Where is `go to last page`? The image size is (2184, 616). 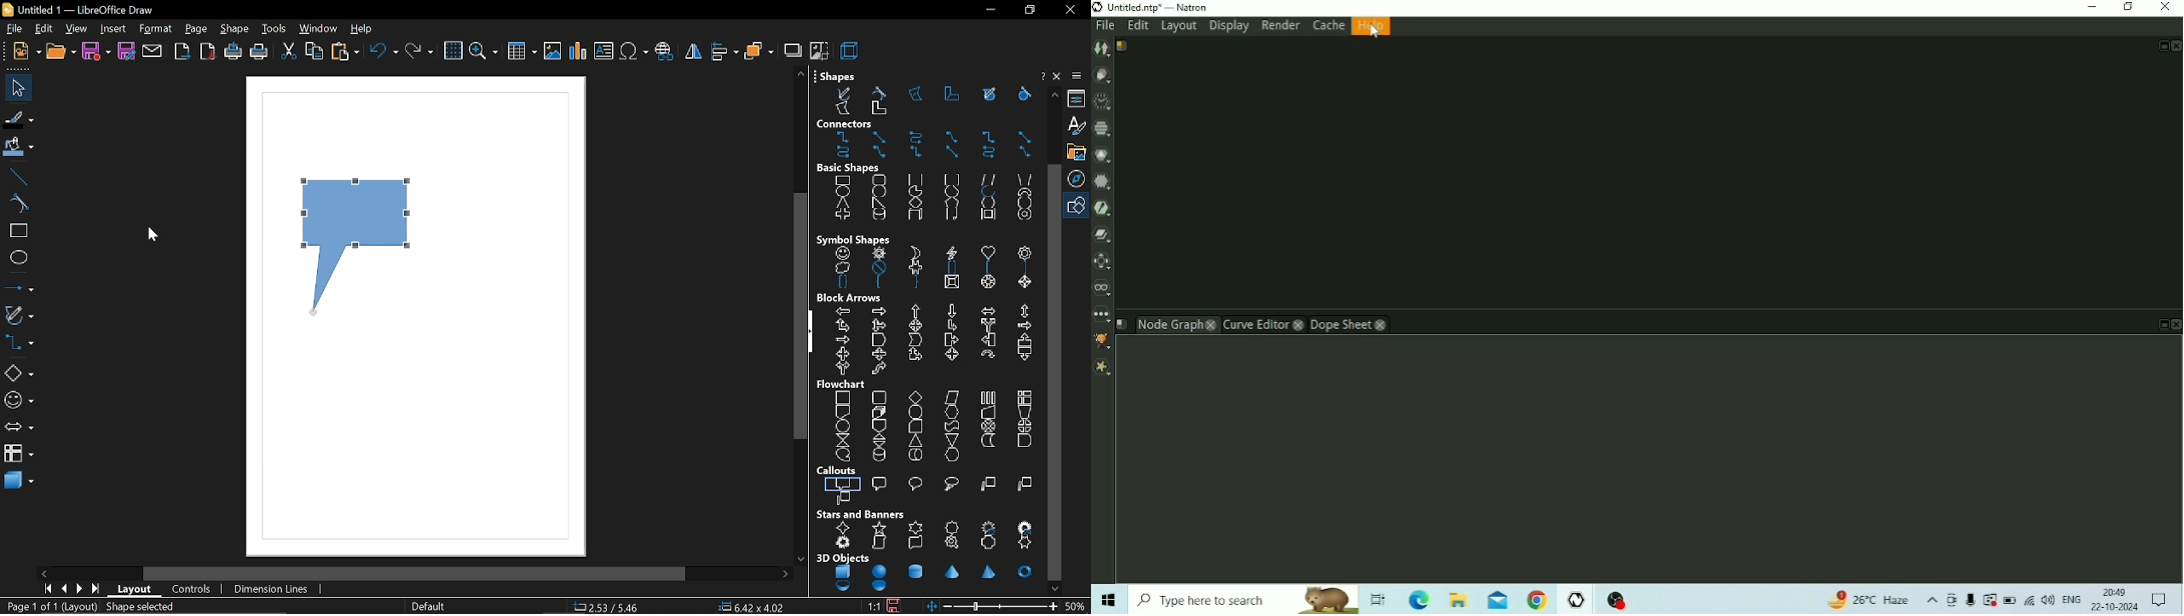 go to last page is located at coordinates (94, 591).